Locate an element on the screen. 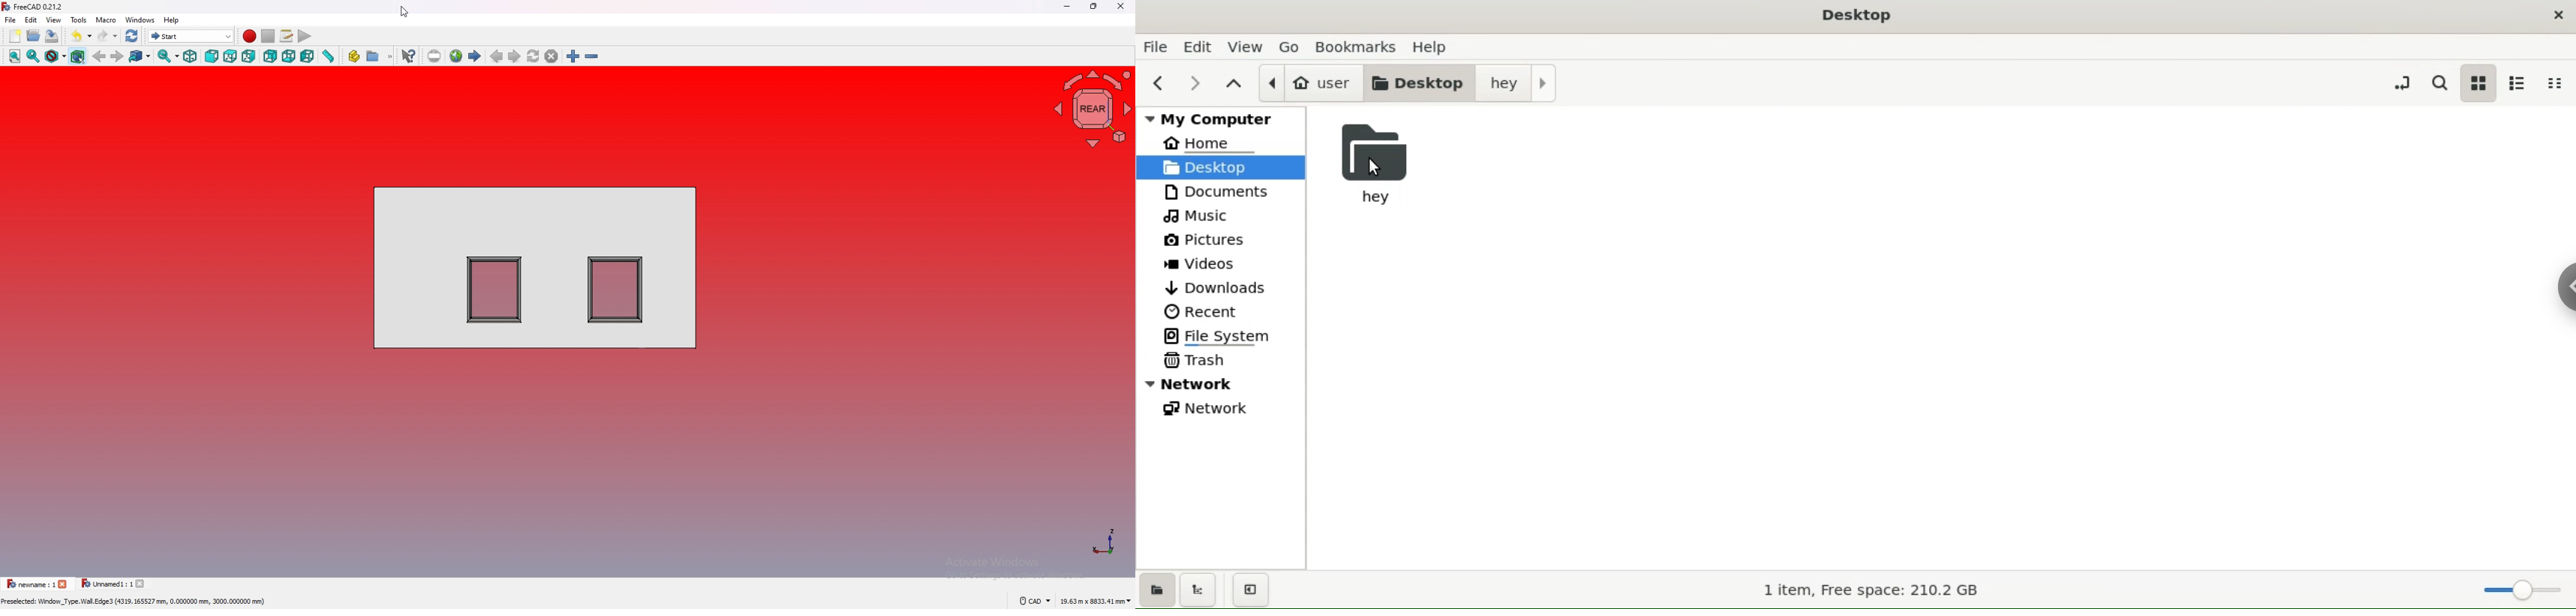  reload page is located at coordinates (534, 56).